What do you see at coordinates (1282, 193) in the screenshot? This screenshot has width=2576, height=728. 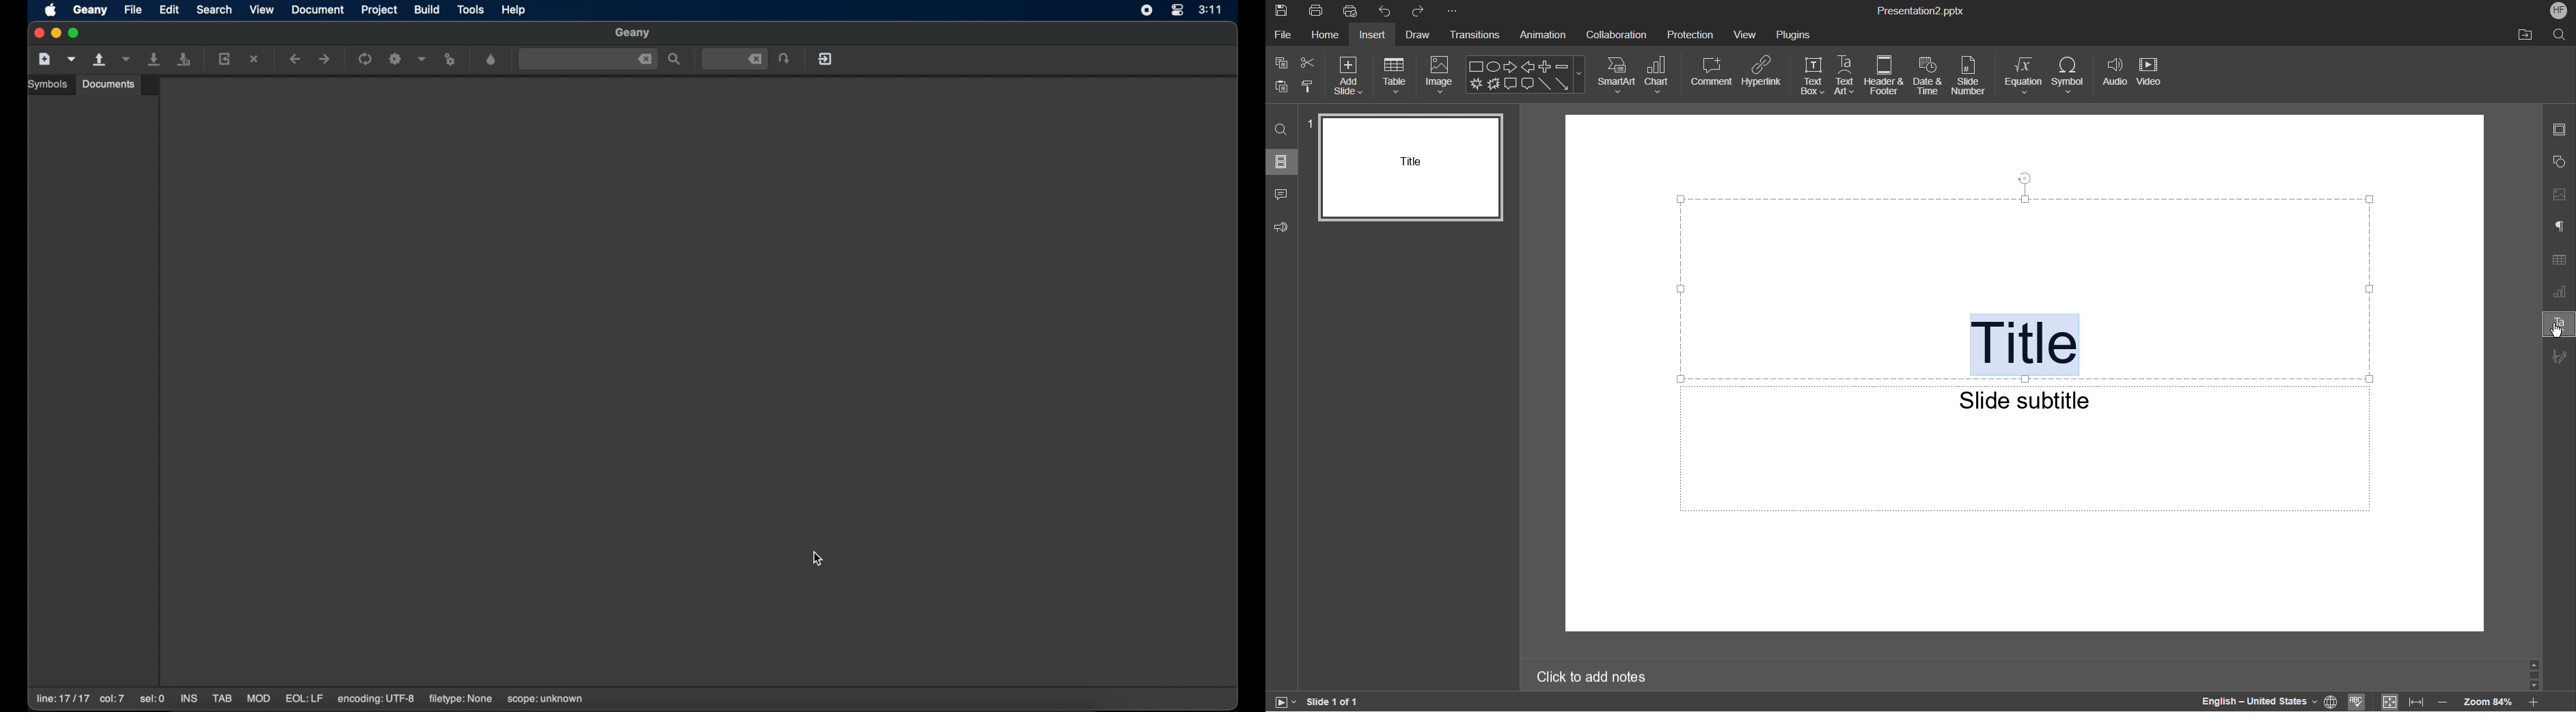 I see `Comment` at bounding box center [1282, 193].